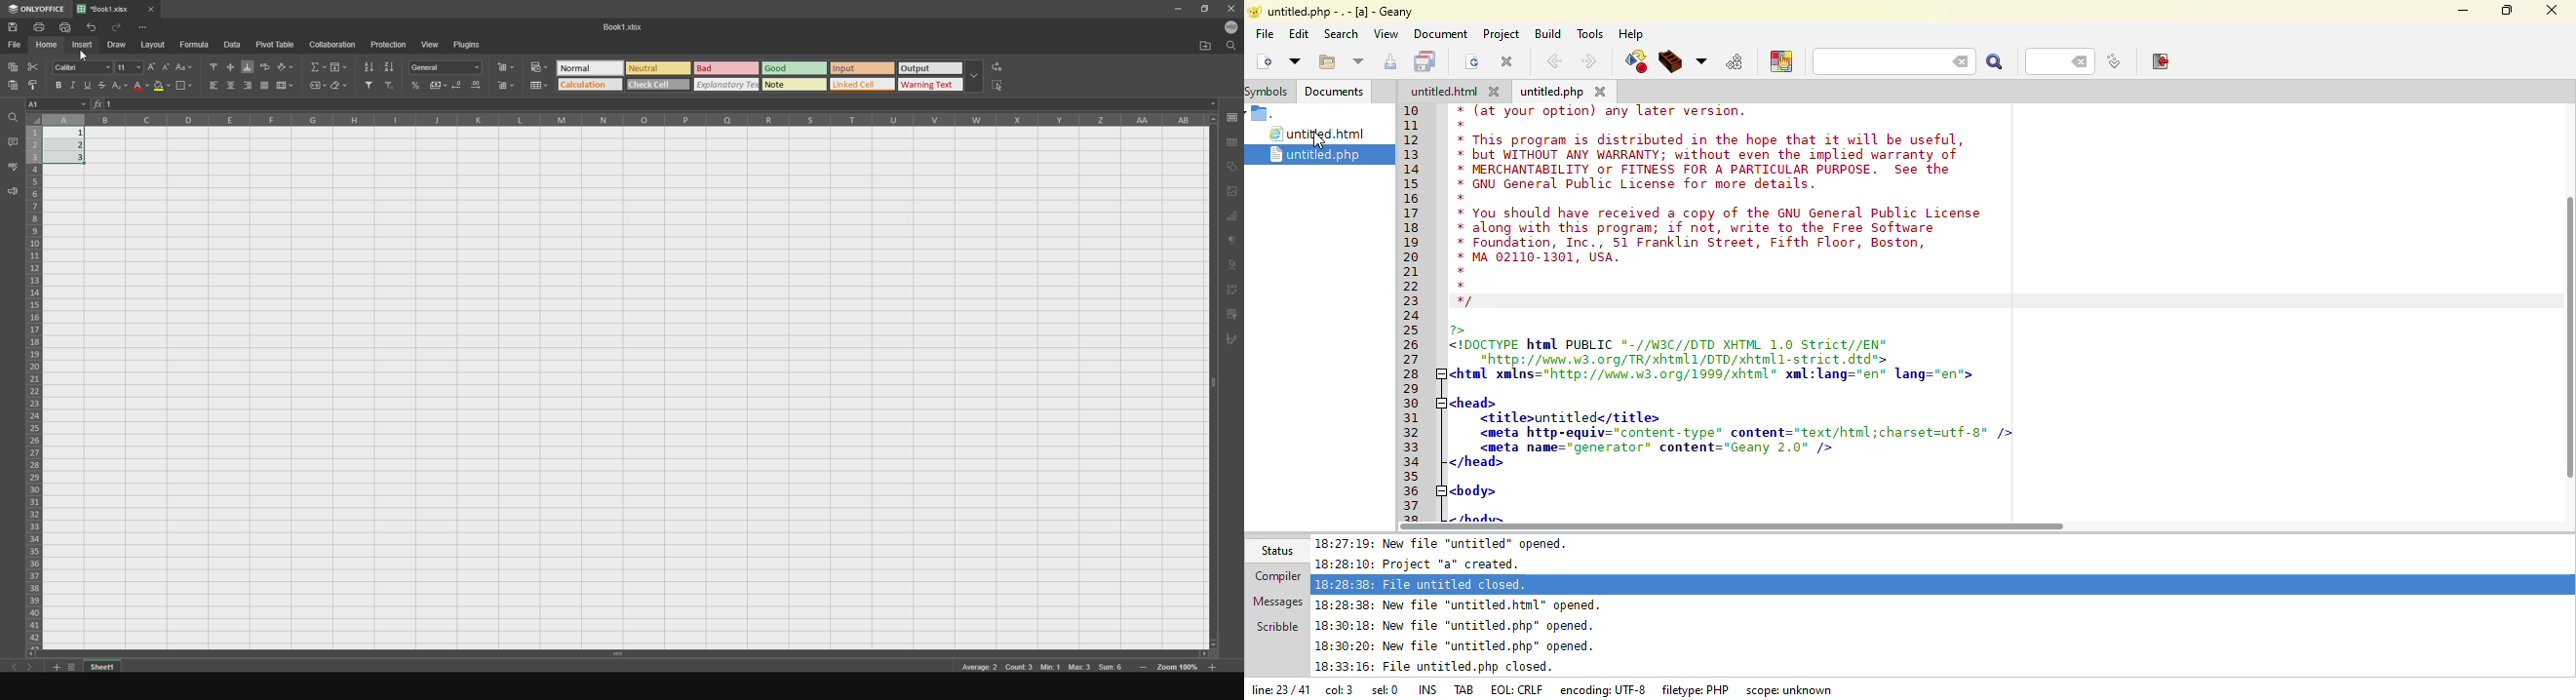 The width and height of the screenshot is (2576, 700). What do you see at coordinates (209, 86) in the screenshot?
I see `align left` at bounding box center [209, 86].